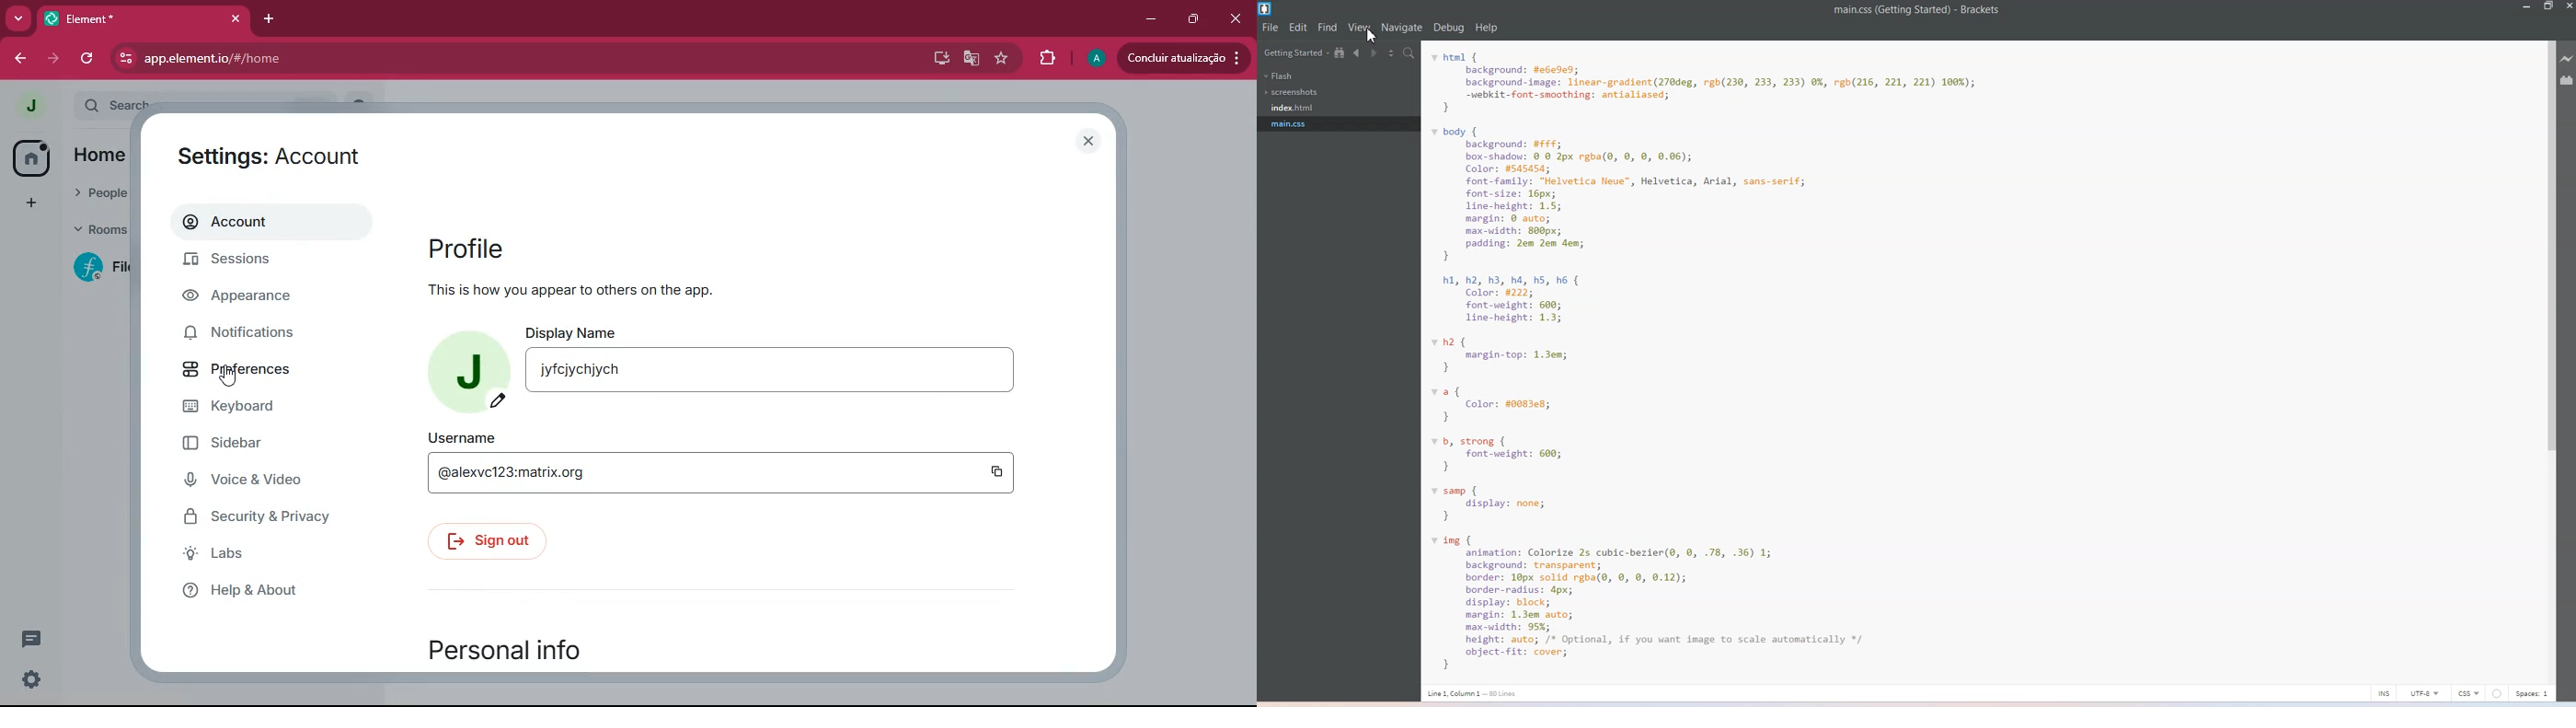 The height and width of the screenshot is (728, 2576). What do you see at coordinates (2549, 360) in the screenshot?
I see `Vertical scroll bar` at bounding box center [2549, 360].